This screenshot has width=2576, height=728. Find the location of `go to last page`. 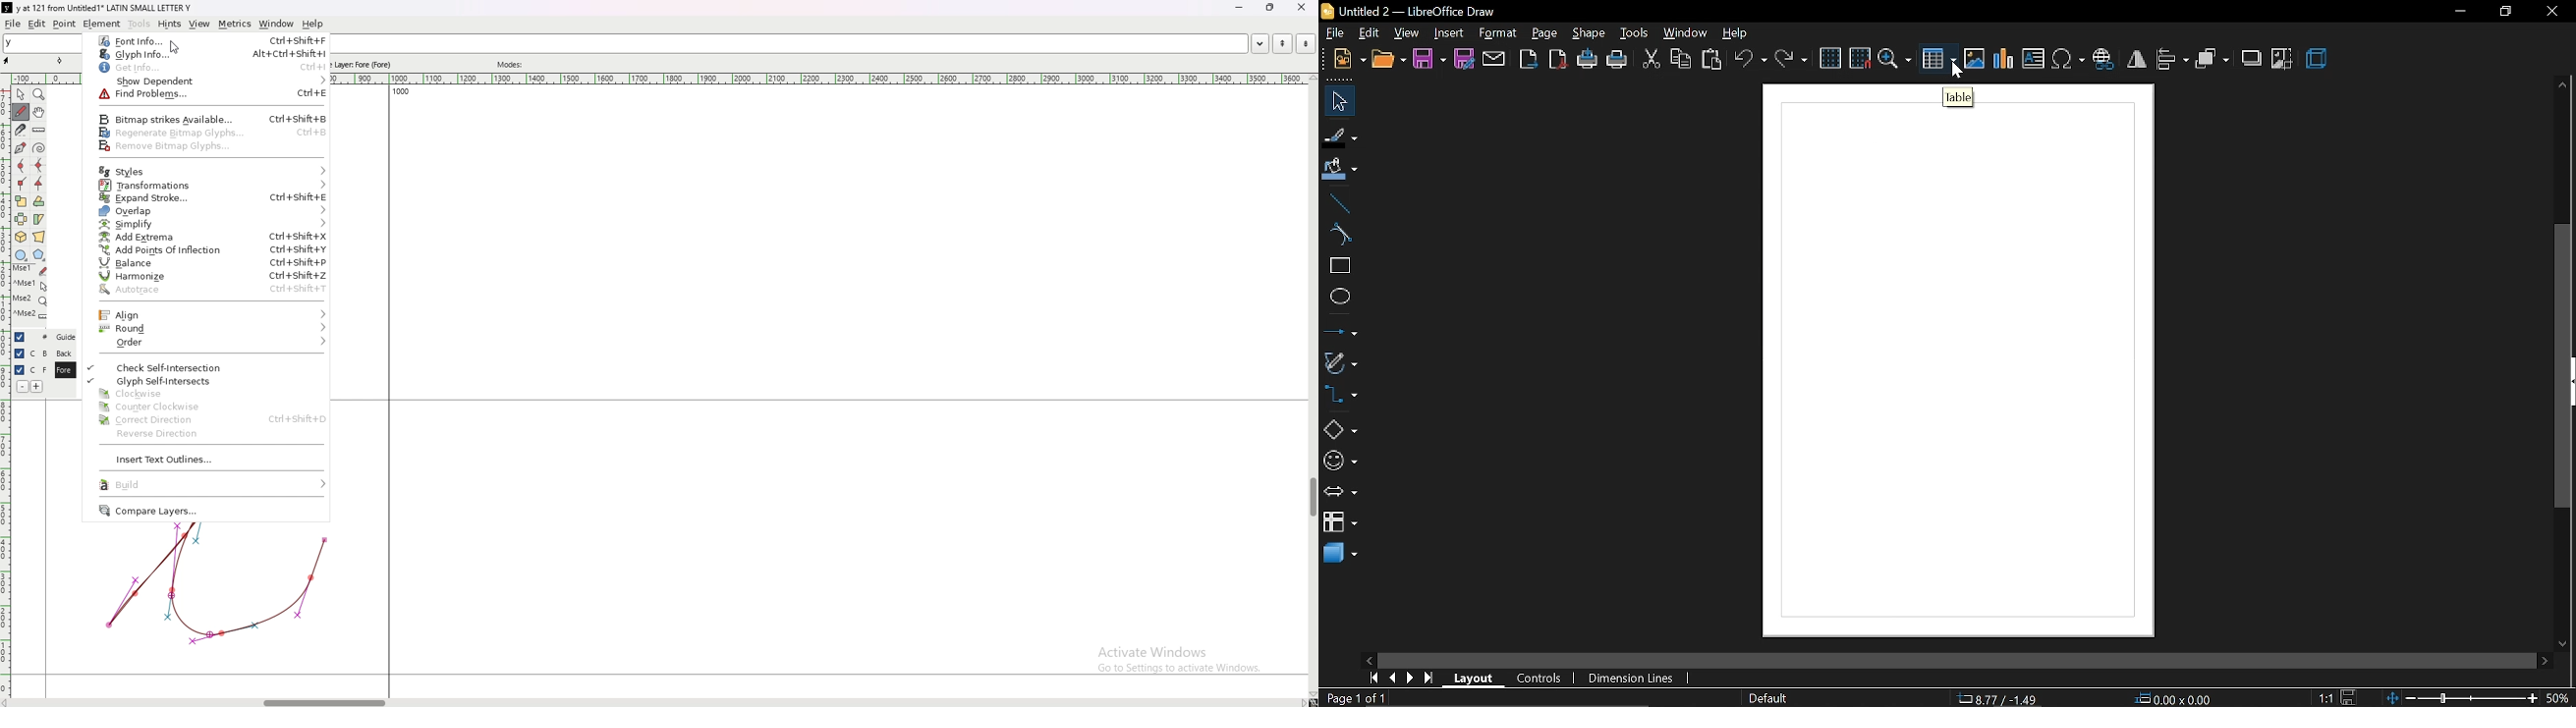

go to last page is located at coordinates (1430, 677).